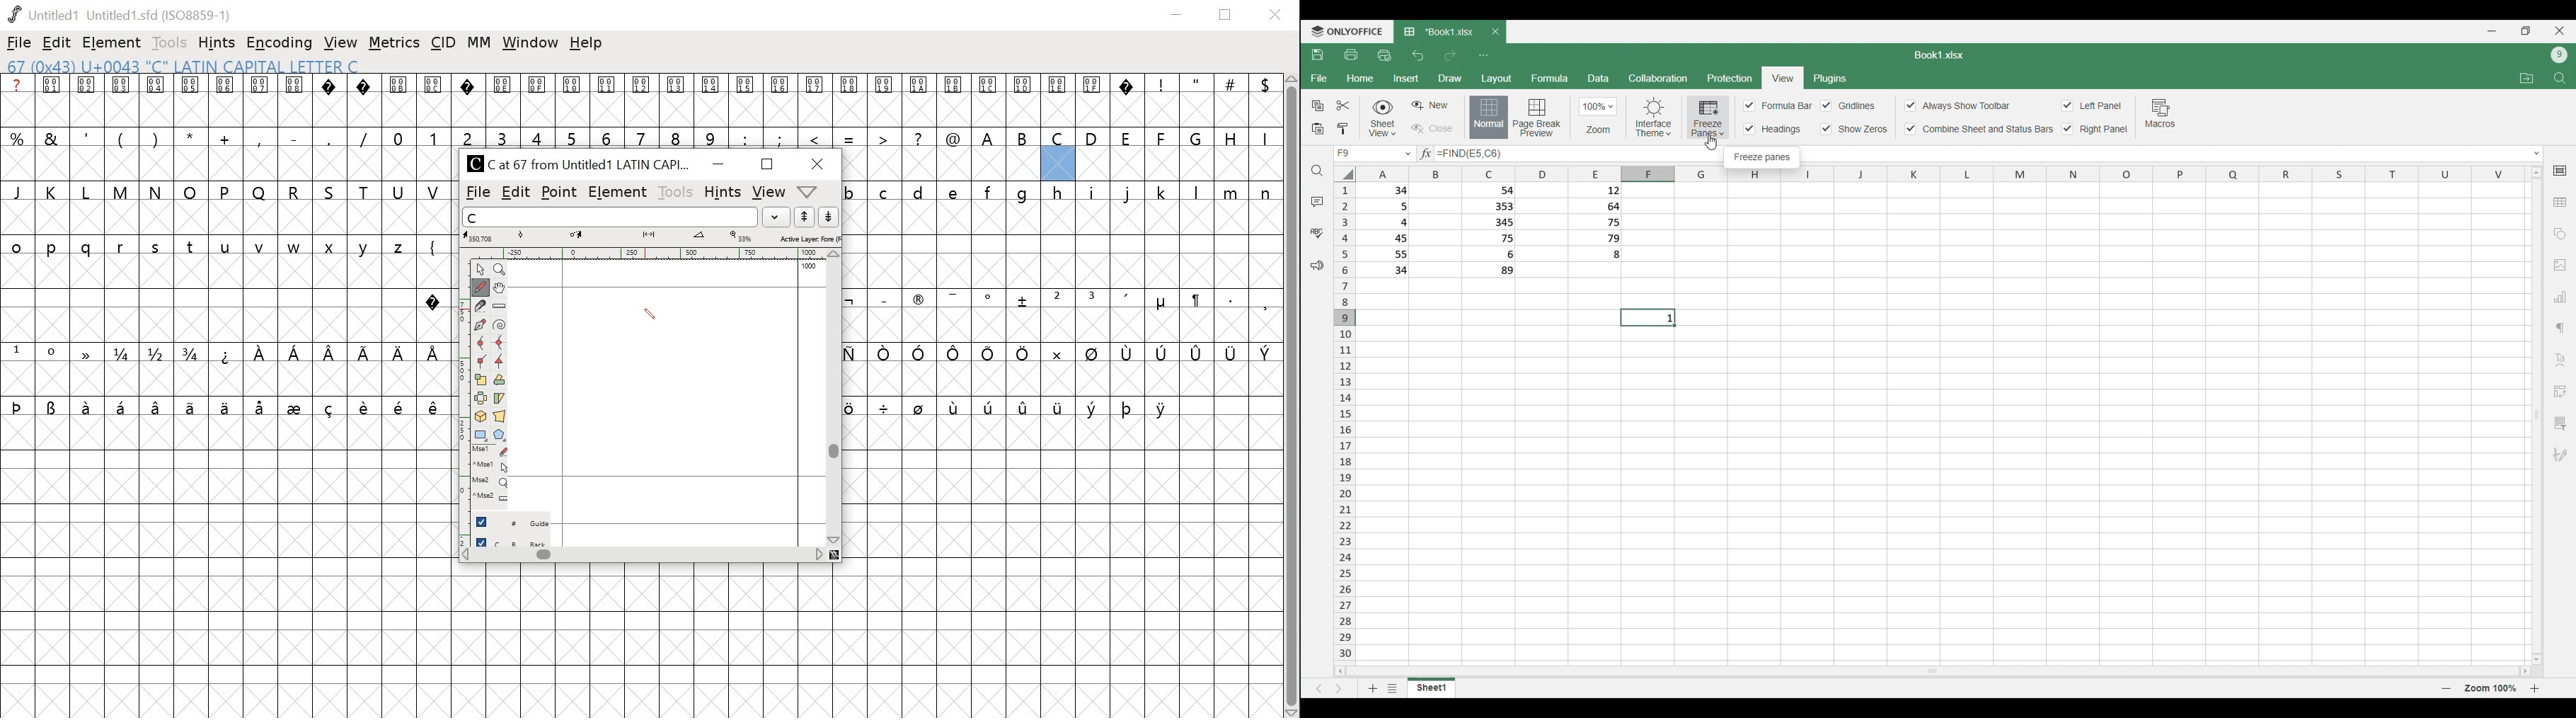 This screenshot has width=2576, height=728. Describe the element at coordinates (1729, 78) in the screenshot. I see `Protection menu` at that location.